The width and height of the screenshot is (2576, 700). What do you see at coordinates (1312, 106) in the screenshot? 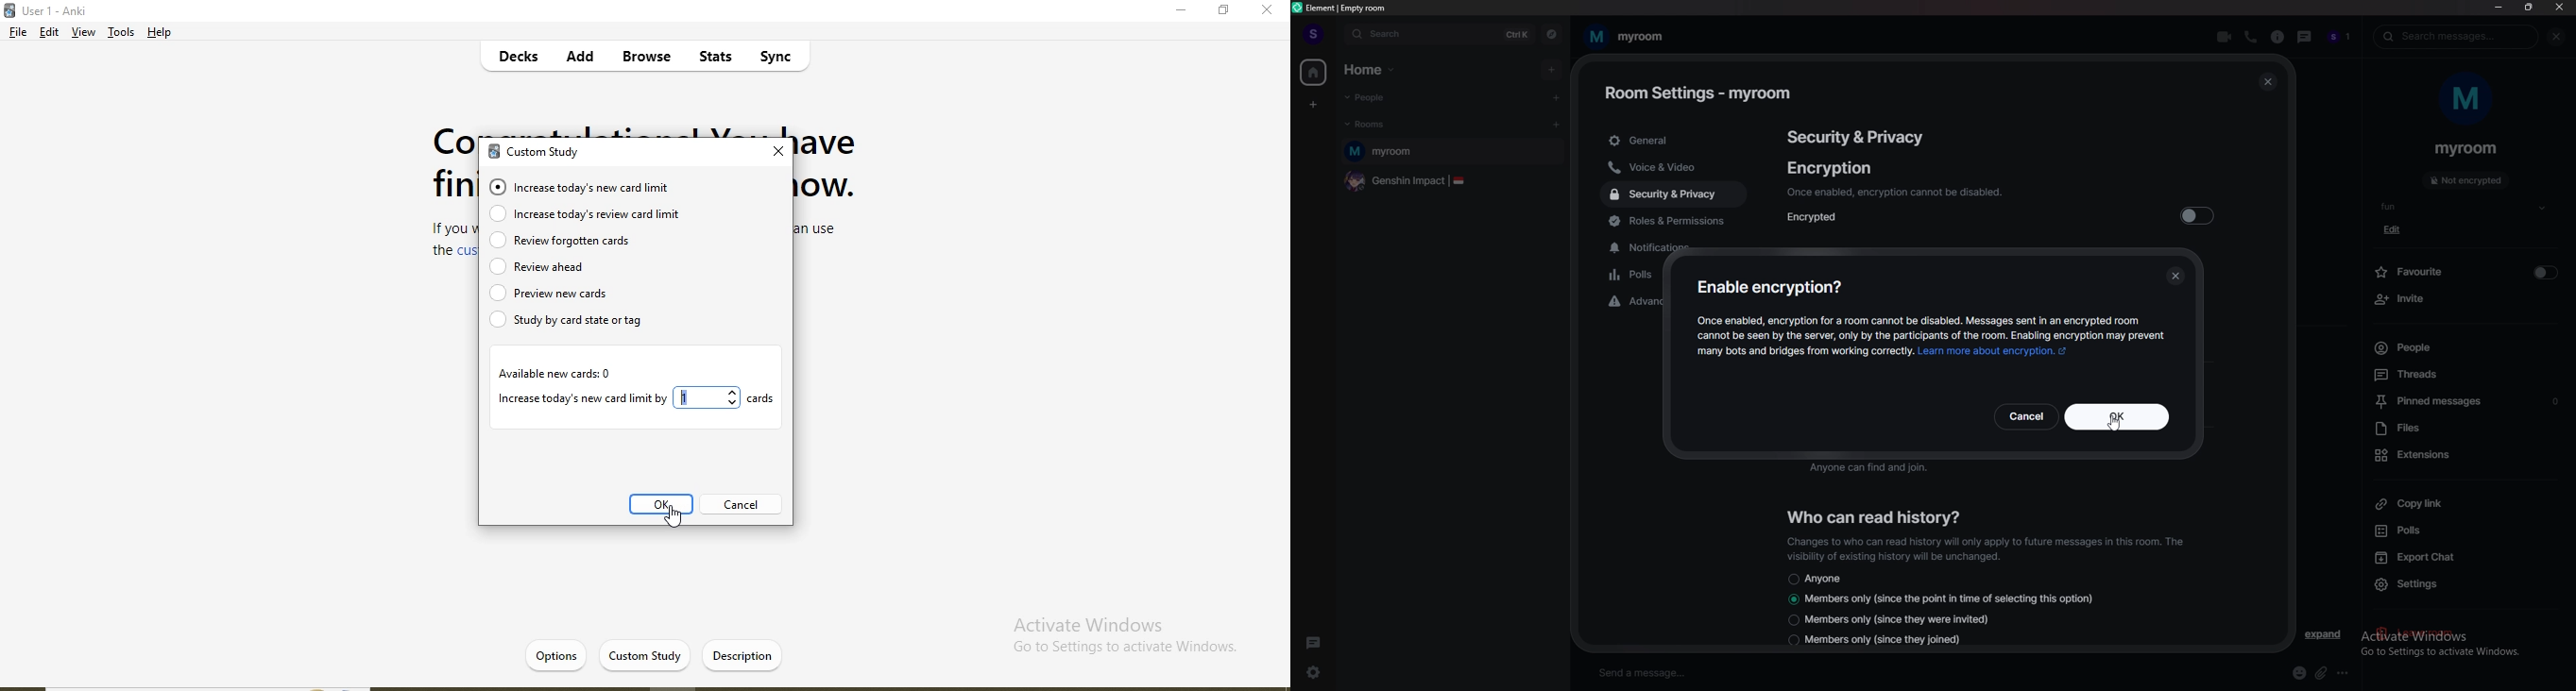
I see `create a space` at bounding box center [1312, 106].